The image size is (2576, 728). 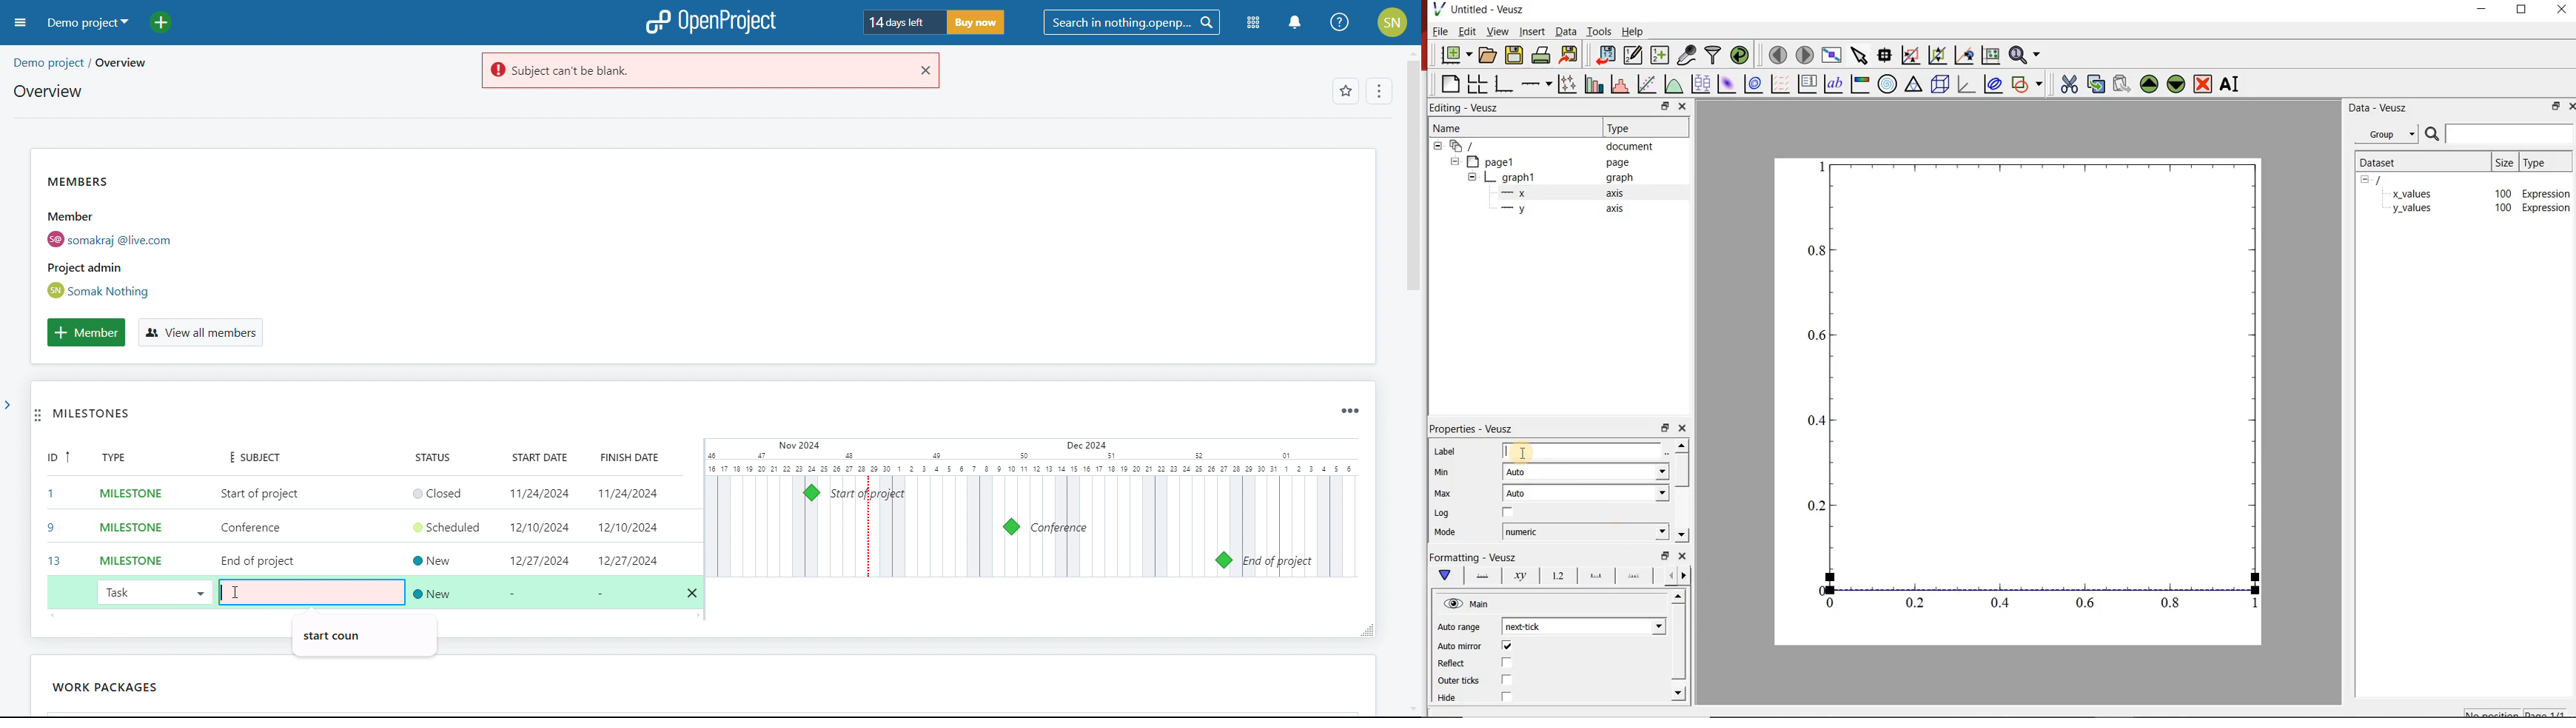 I want to click on finish date, so click(x=623, y=457).